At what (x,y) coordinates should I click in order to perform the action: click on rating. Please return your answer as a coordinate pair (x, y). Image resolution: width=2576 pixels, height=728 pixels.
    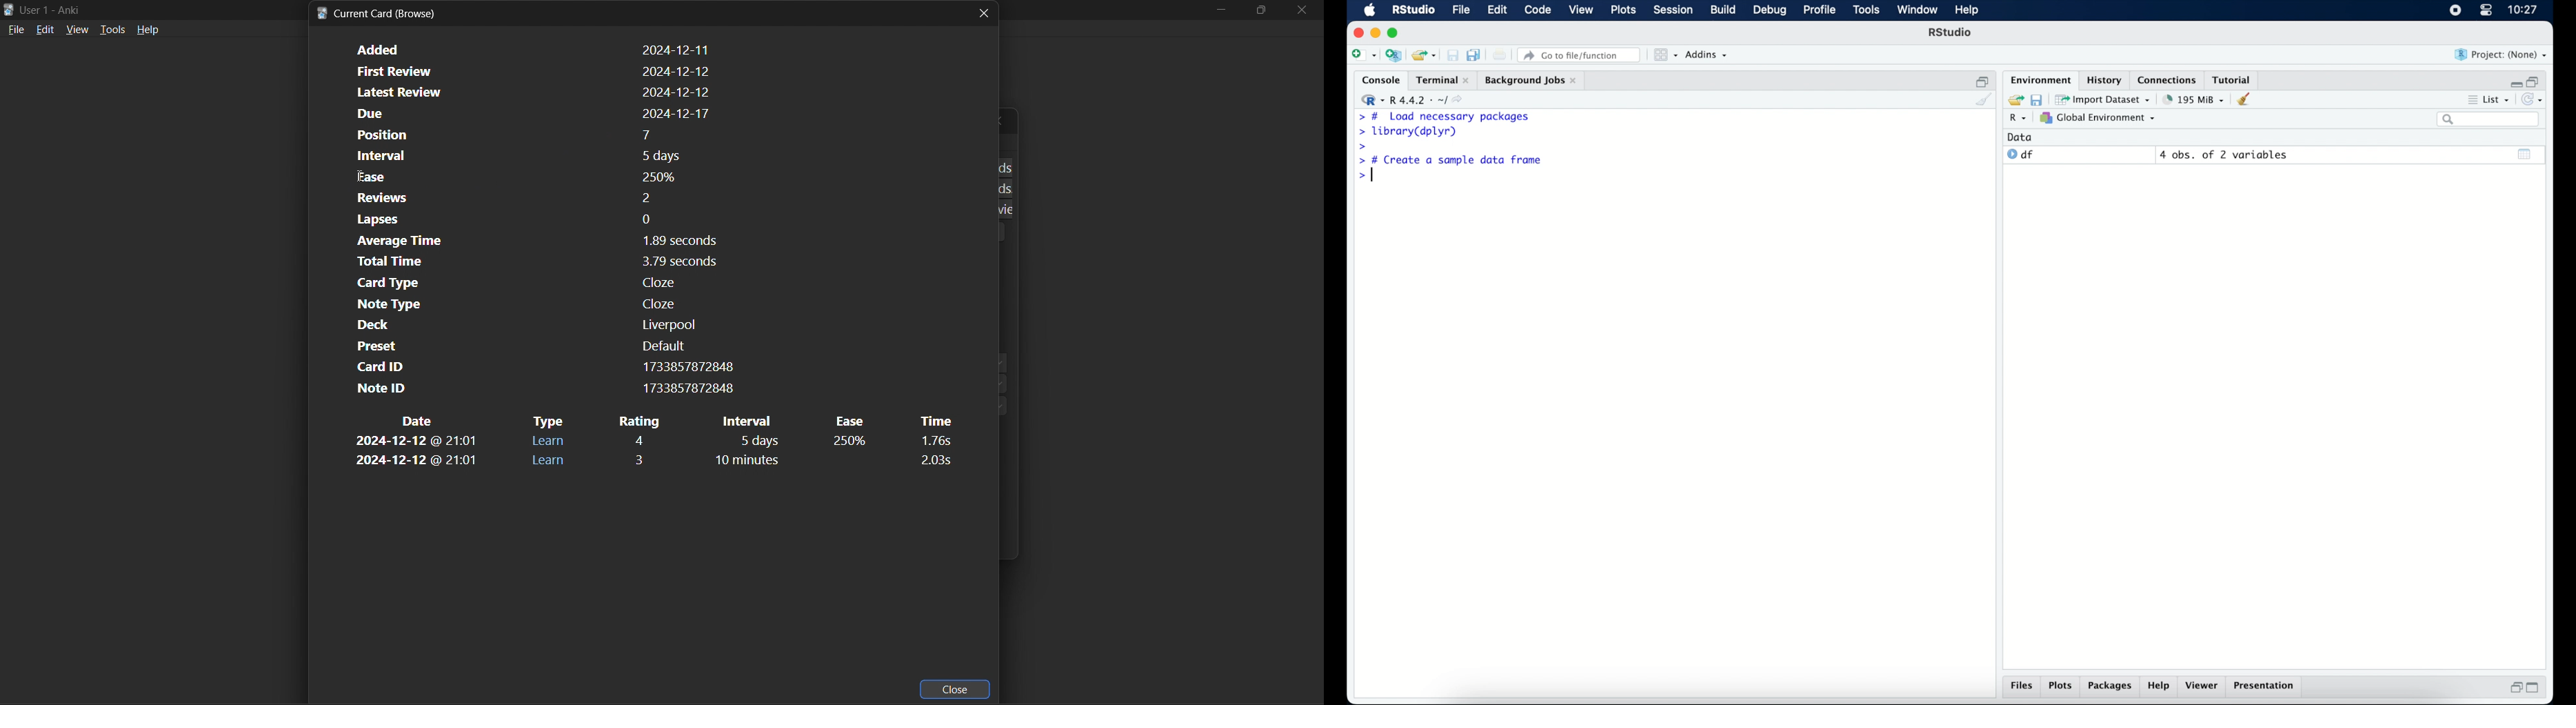
    Looking at the image, I should click on (641, 440).